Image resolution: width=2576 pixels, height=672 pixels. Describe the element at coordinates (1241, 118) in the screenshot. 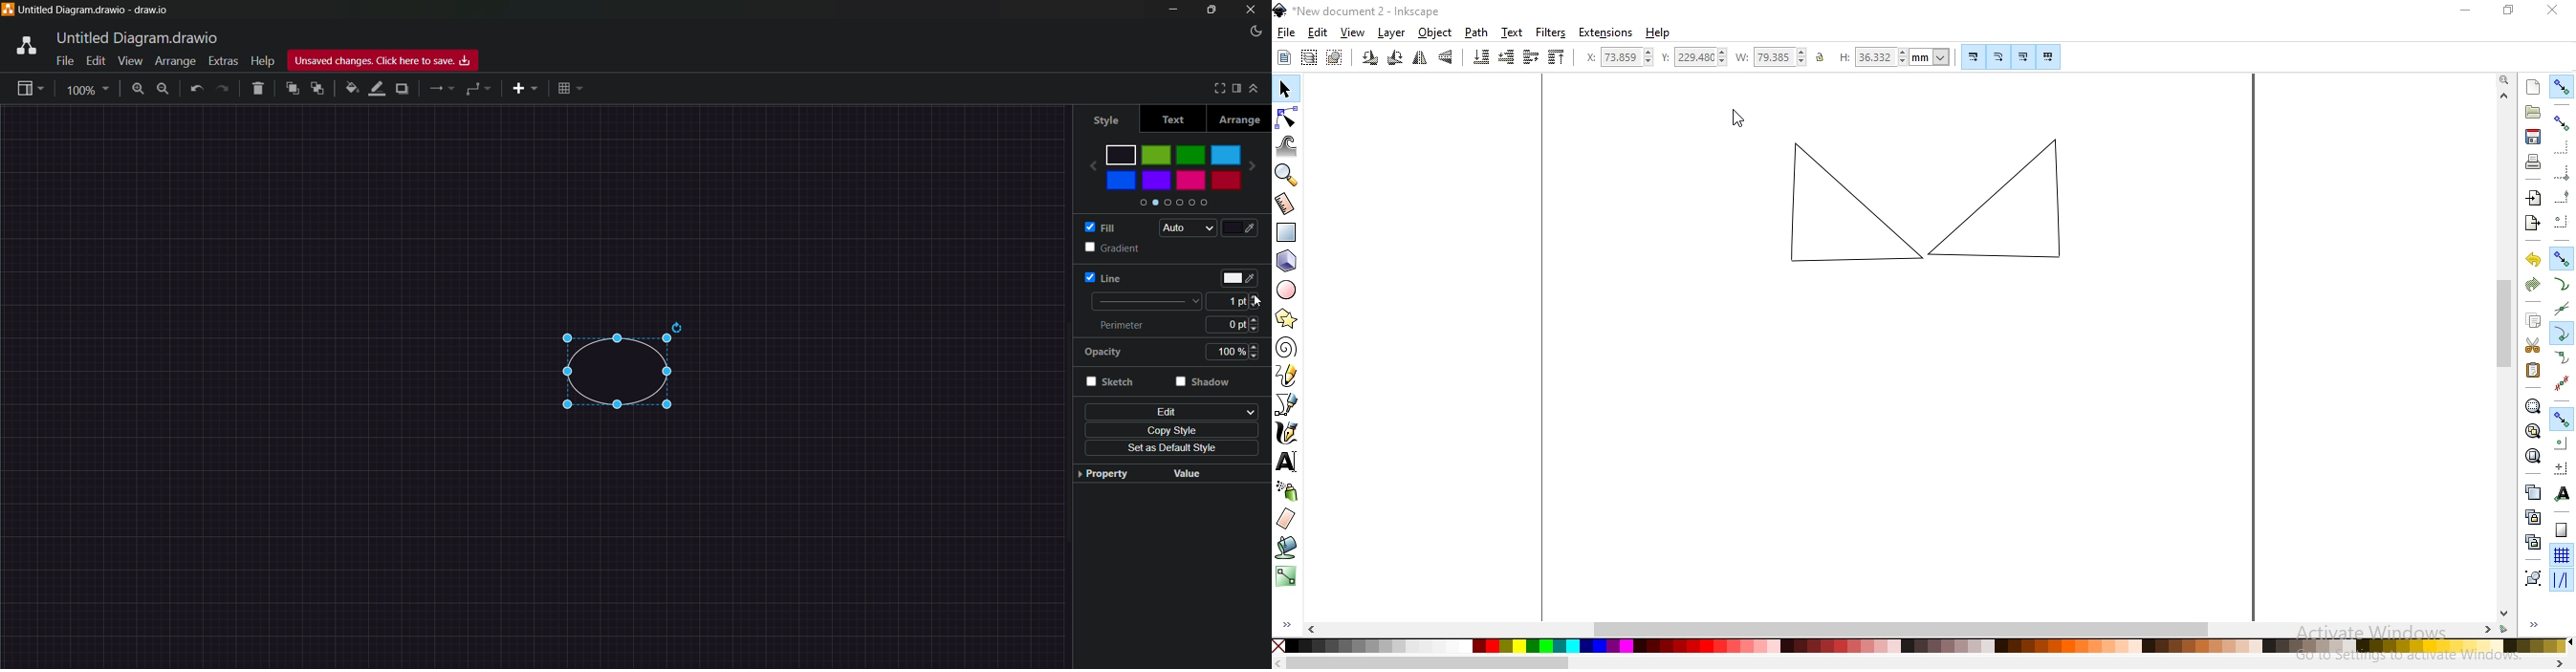

I see `arrange` at that location.